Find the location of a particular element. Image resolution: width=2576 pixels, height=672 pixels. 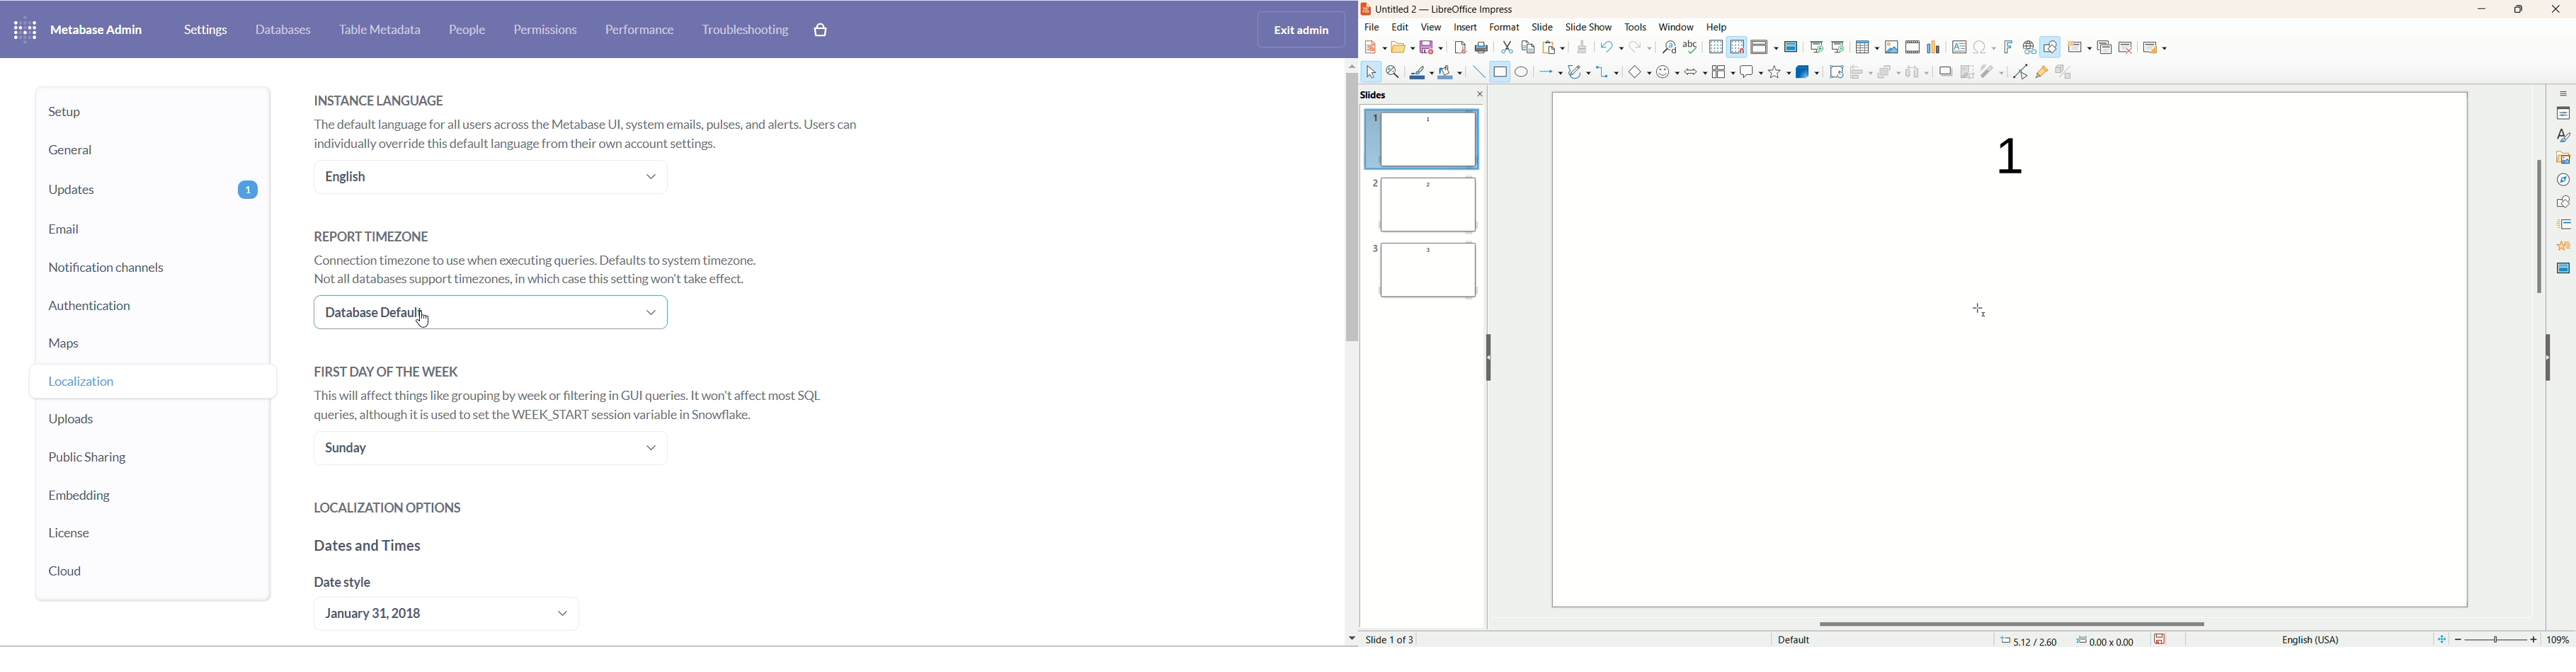

show grid is located at coordinates (1715, 46).